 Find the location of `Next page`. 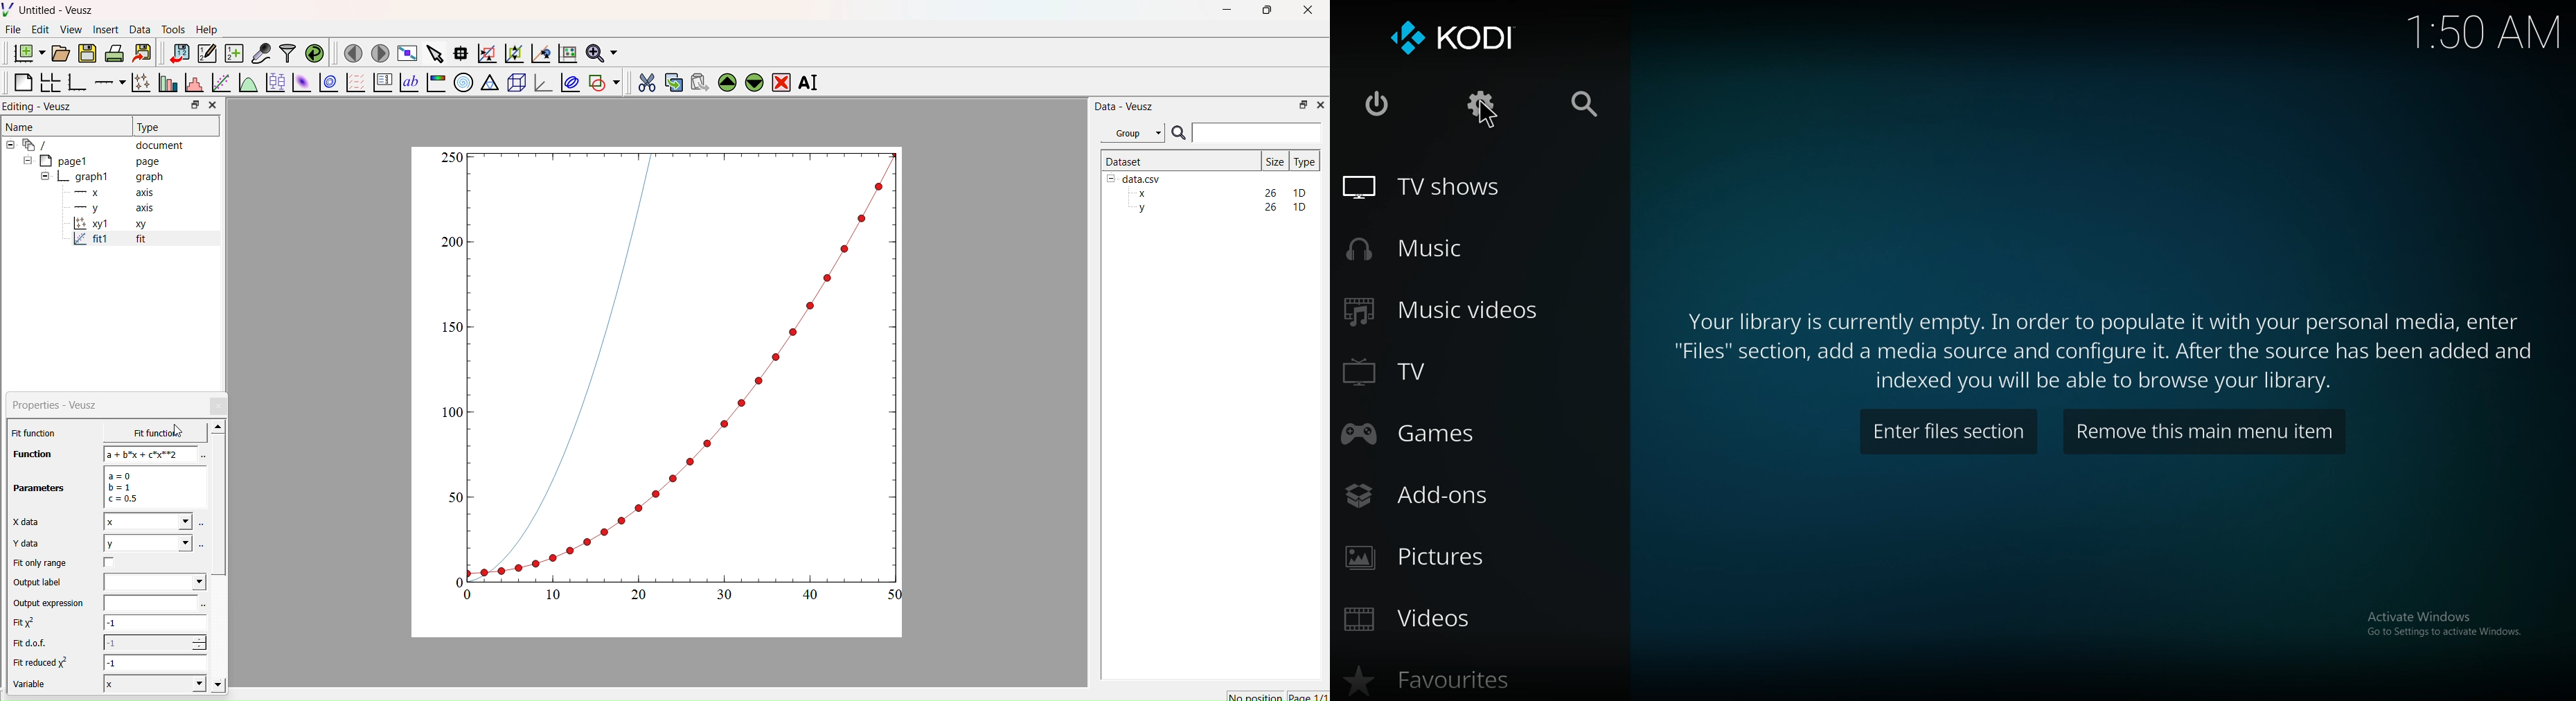

Next page is located at coordinates (376, 53).